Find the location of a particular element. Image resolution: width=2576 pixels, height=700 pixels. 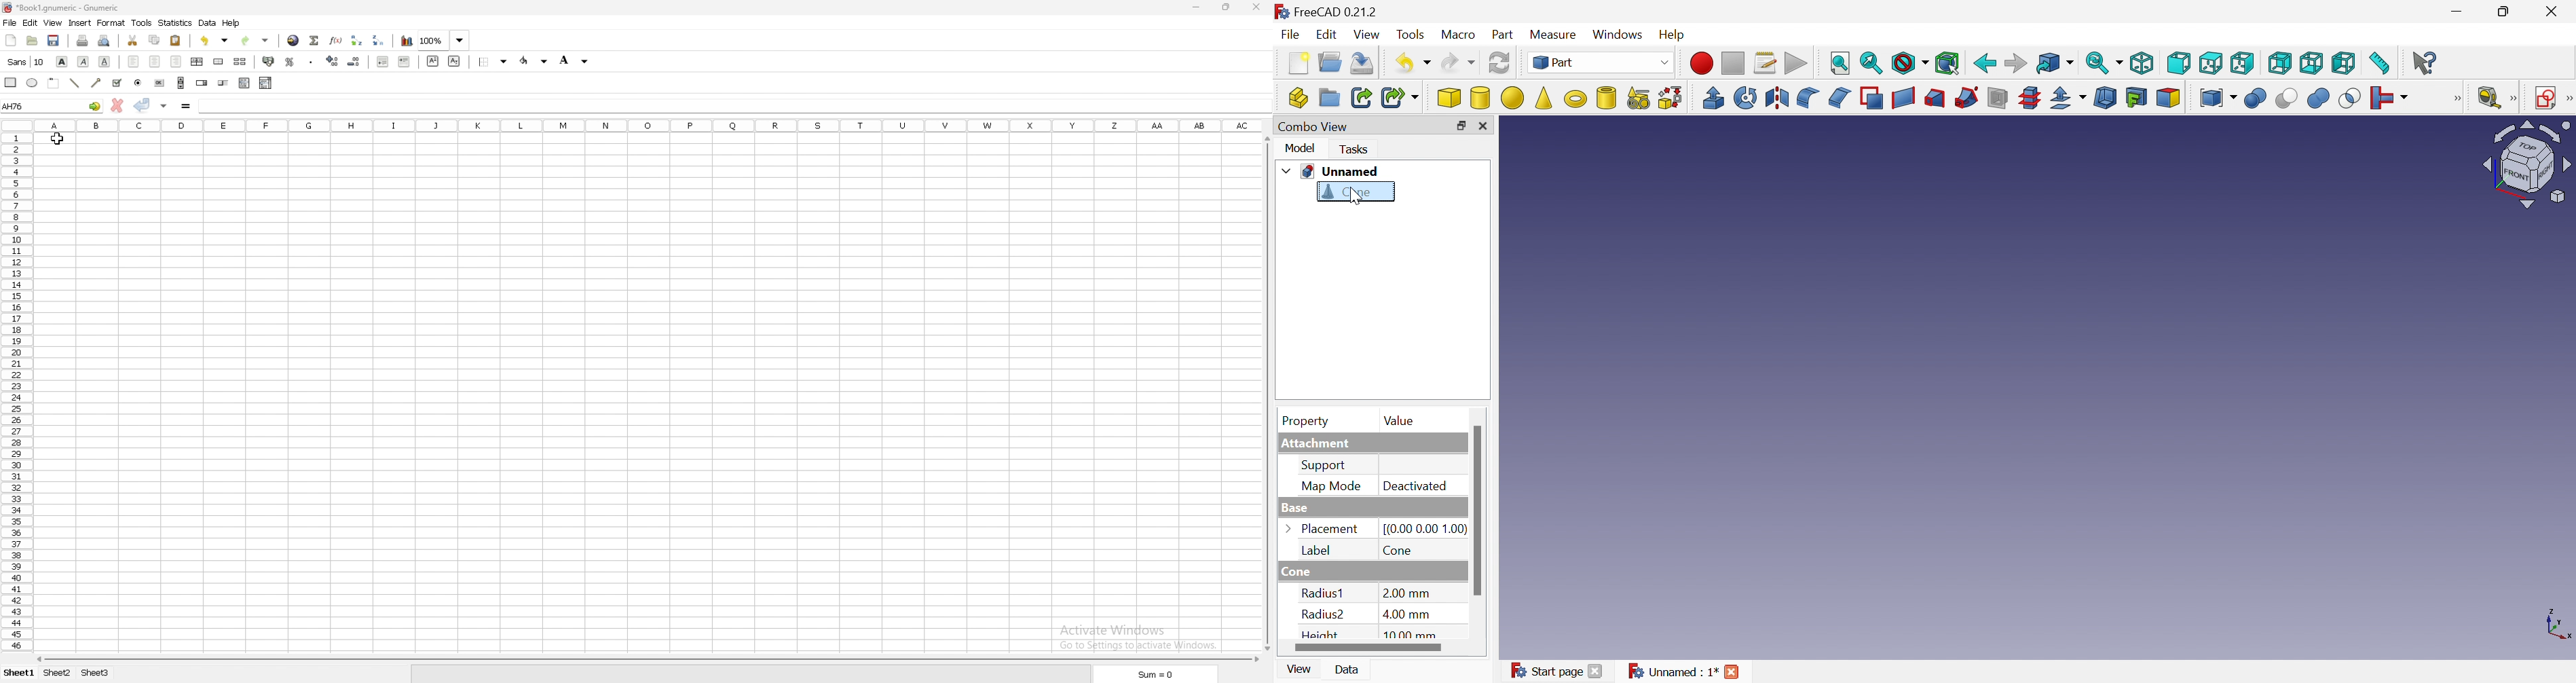

bold is located at coordinates (61, 62).